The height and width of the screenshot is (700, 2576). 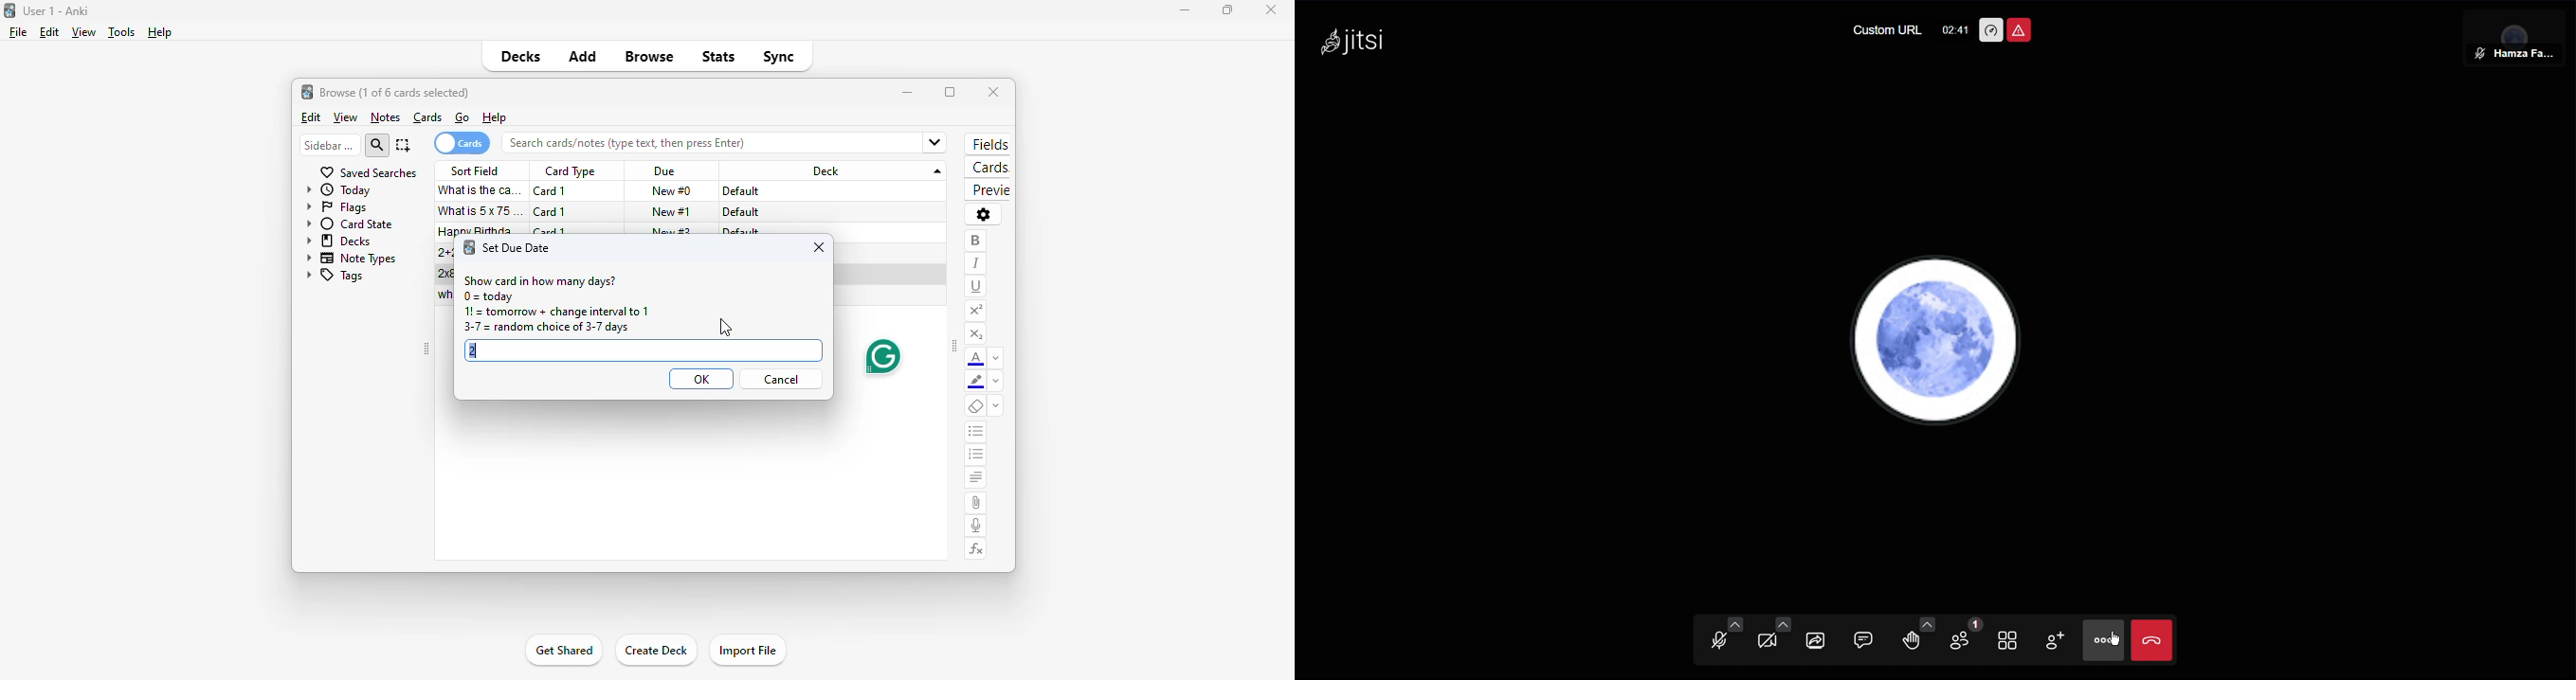 I want to click on maximize, so click(x=1226, y=11).